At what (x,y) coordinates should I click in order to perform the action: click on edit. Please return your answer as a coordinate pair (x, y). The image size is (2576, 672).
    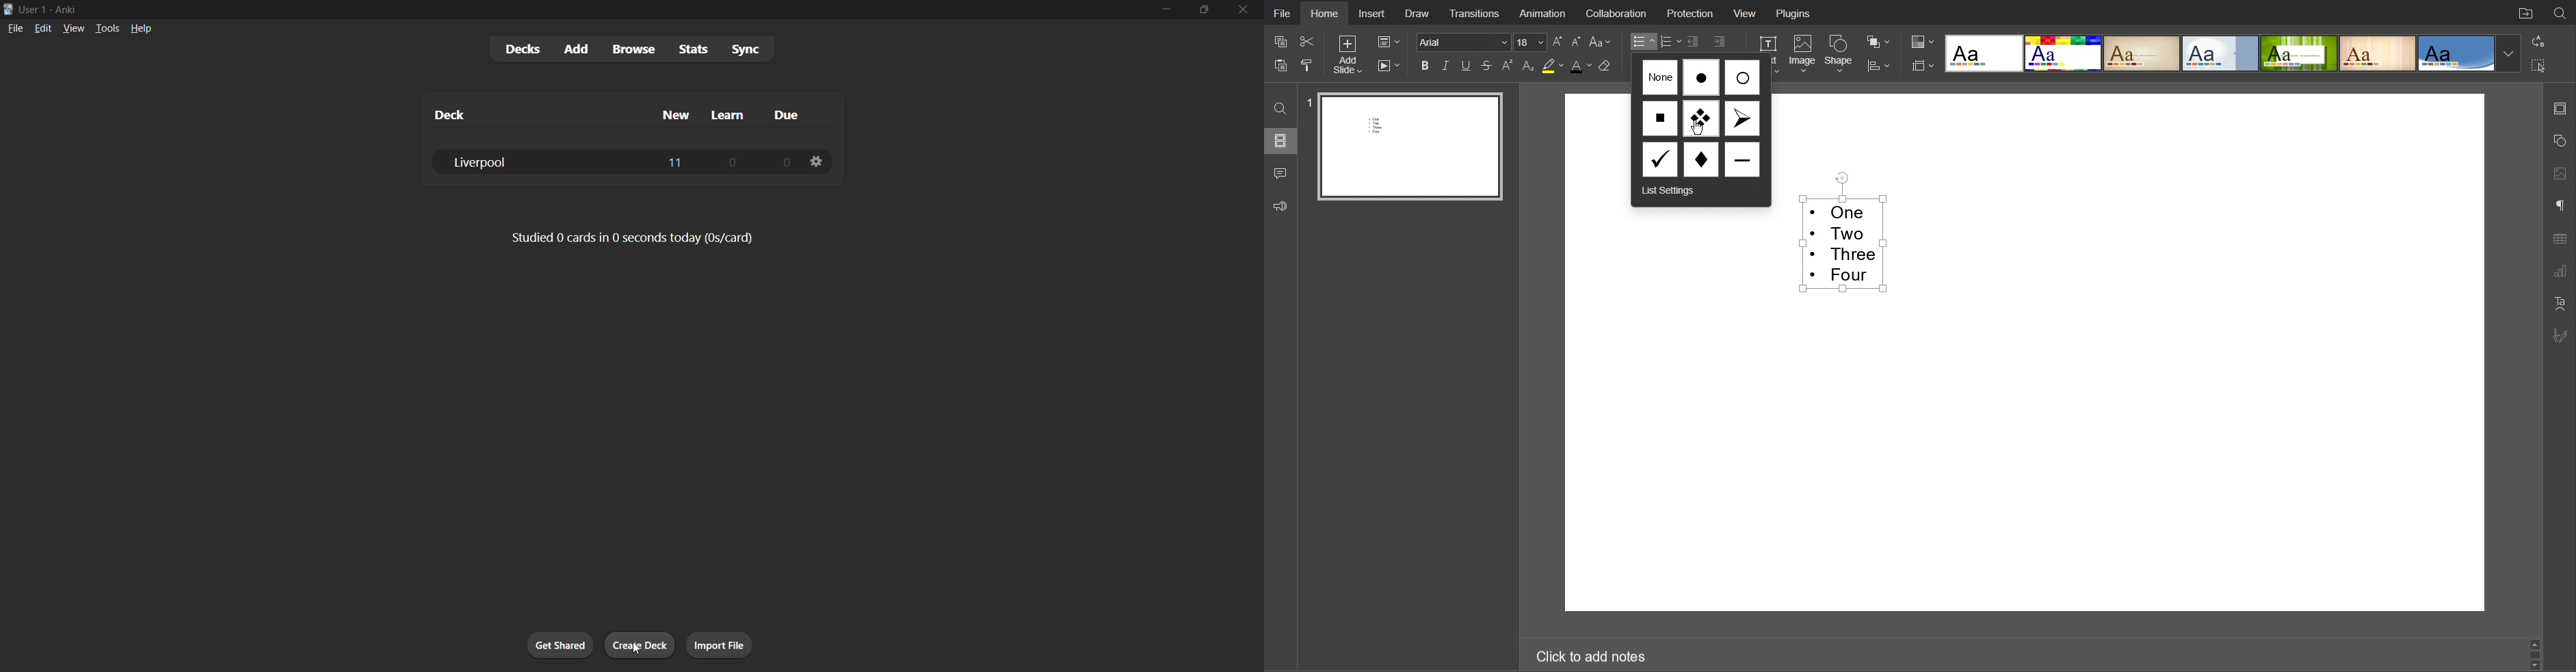
    Looking at the image, I should click on (43, 27).